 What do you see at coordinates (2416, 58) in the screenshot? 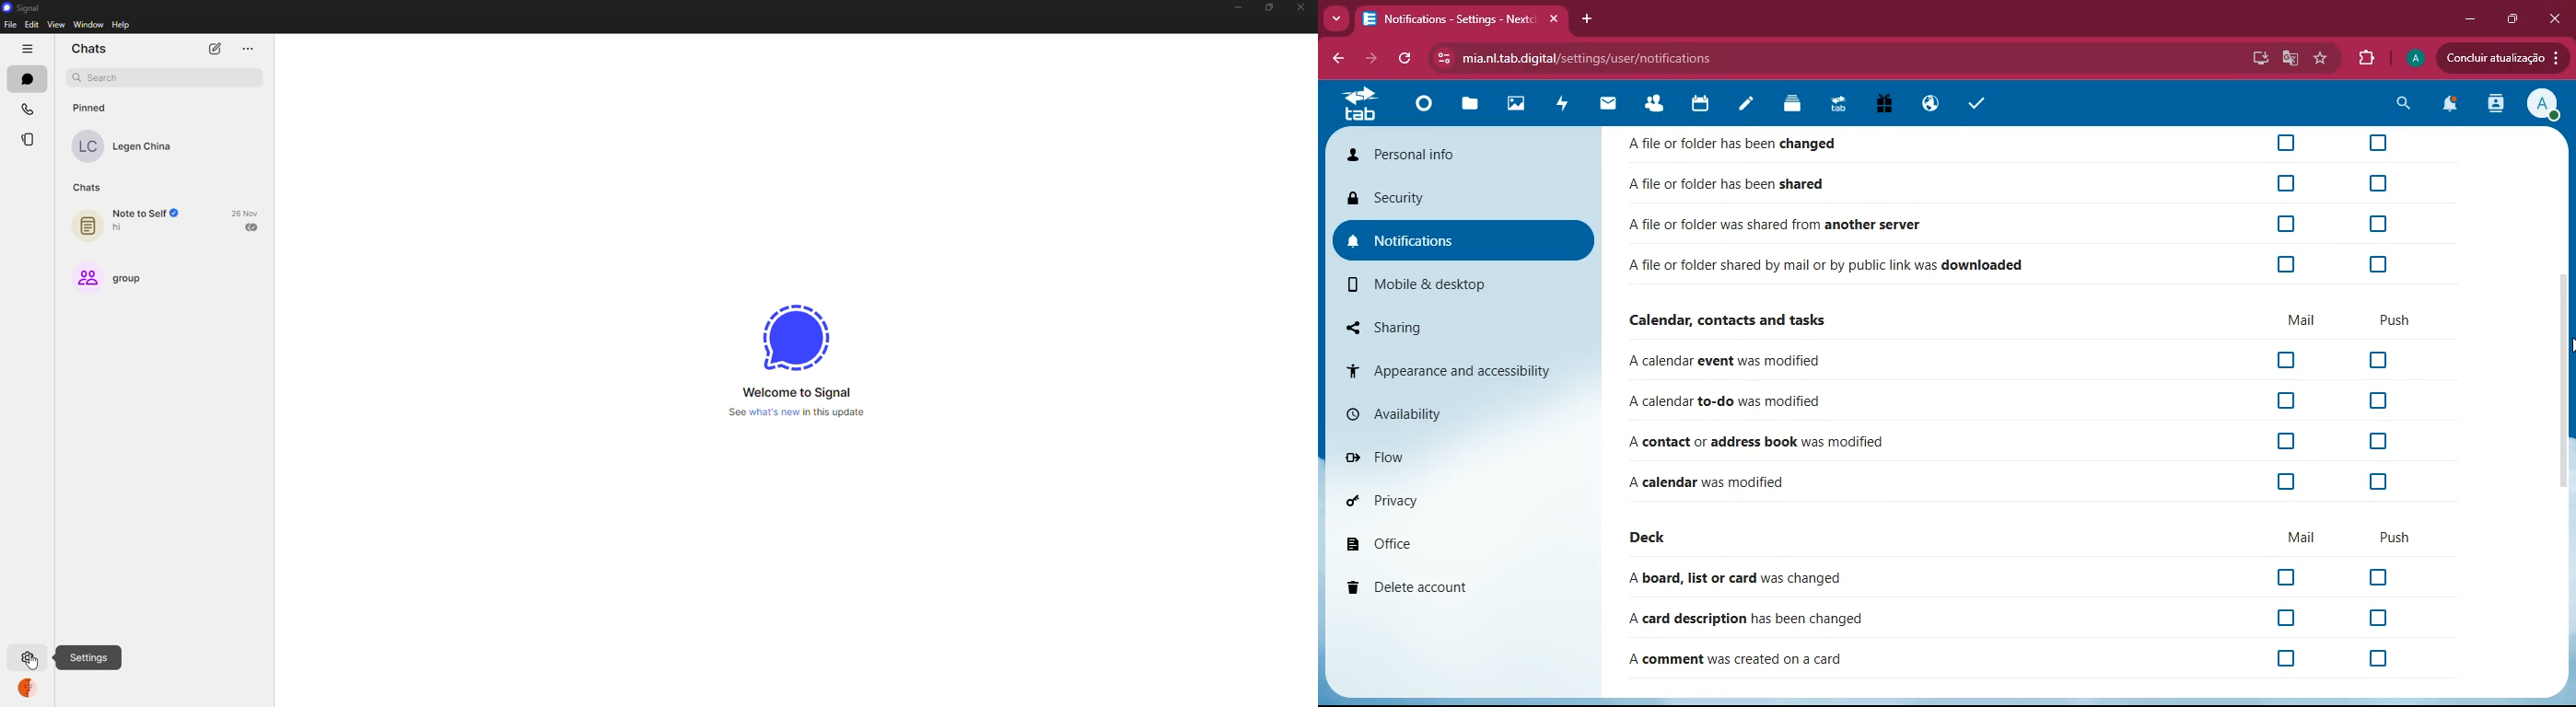
I see `profile` at bounding box center [2416, 58].